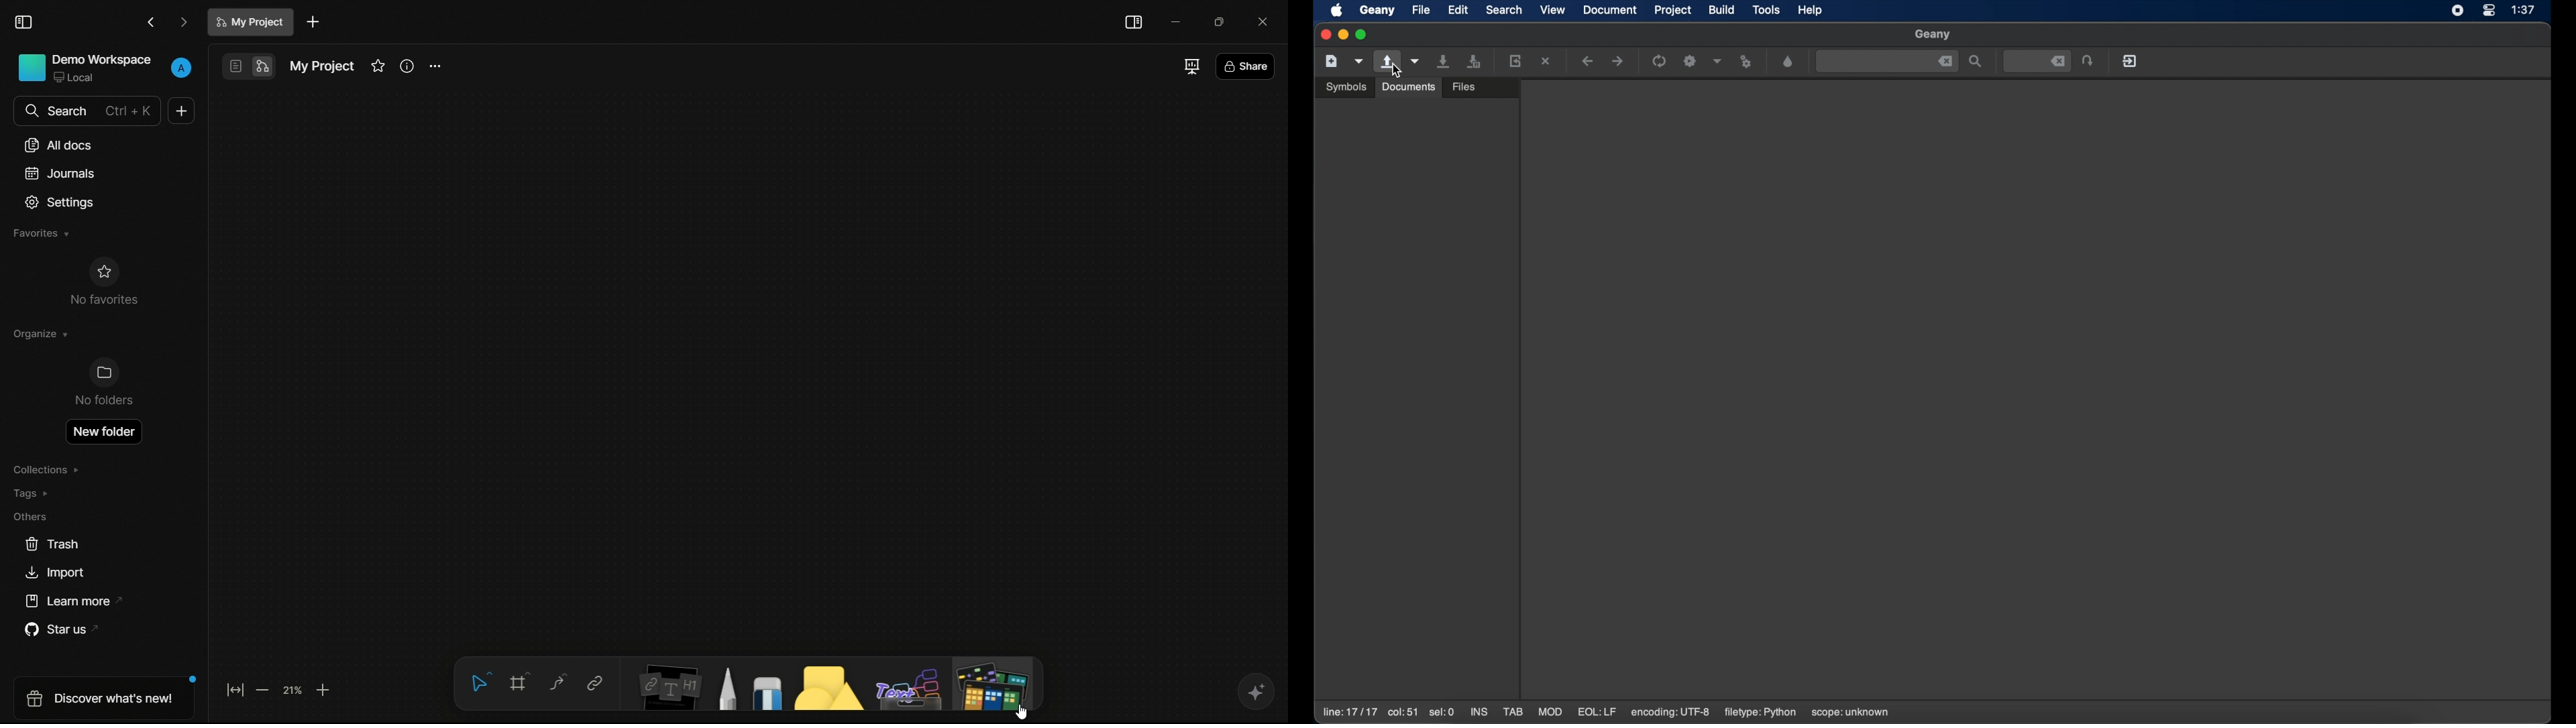 Image resolution: width=2576 pixels, height=728 pixels. What do you see at coordinates (98, 697) in the screenshot?
I see `discover what's new` at bounding box center [98, 697].